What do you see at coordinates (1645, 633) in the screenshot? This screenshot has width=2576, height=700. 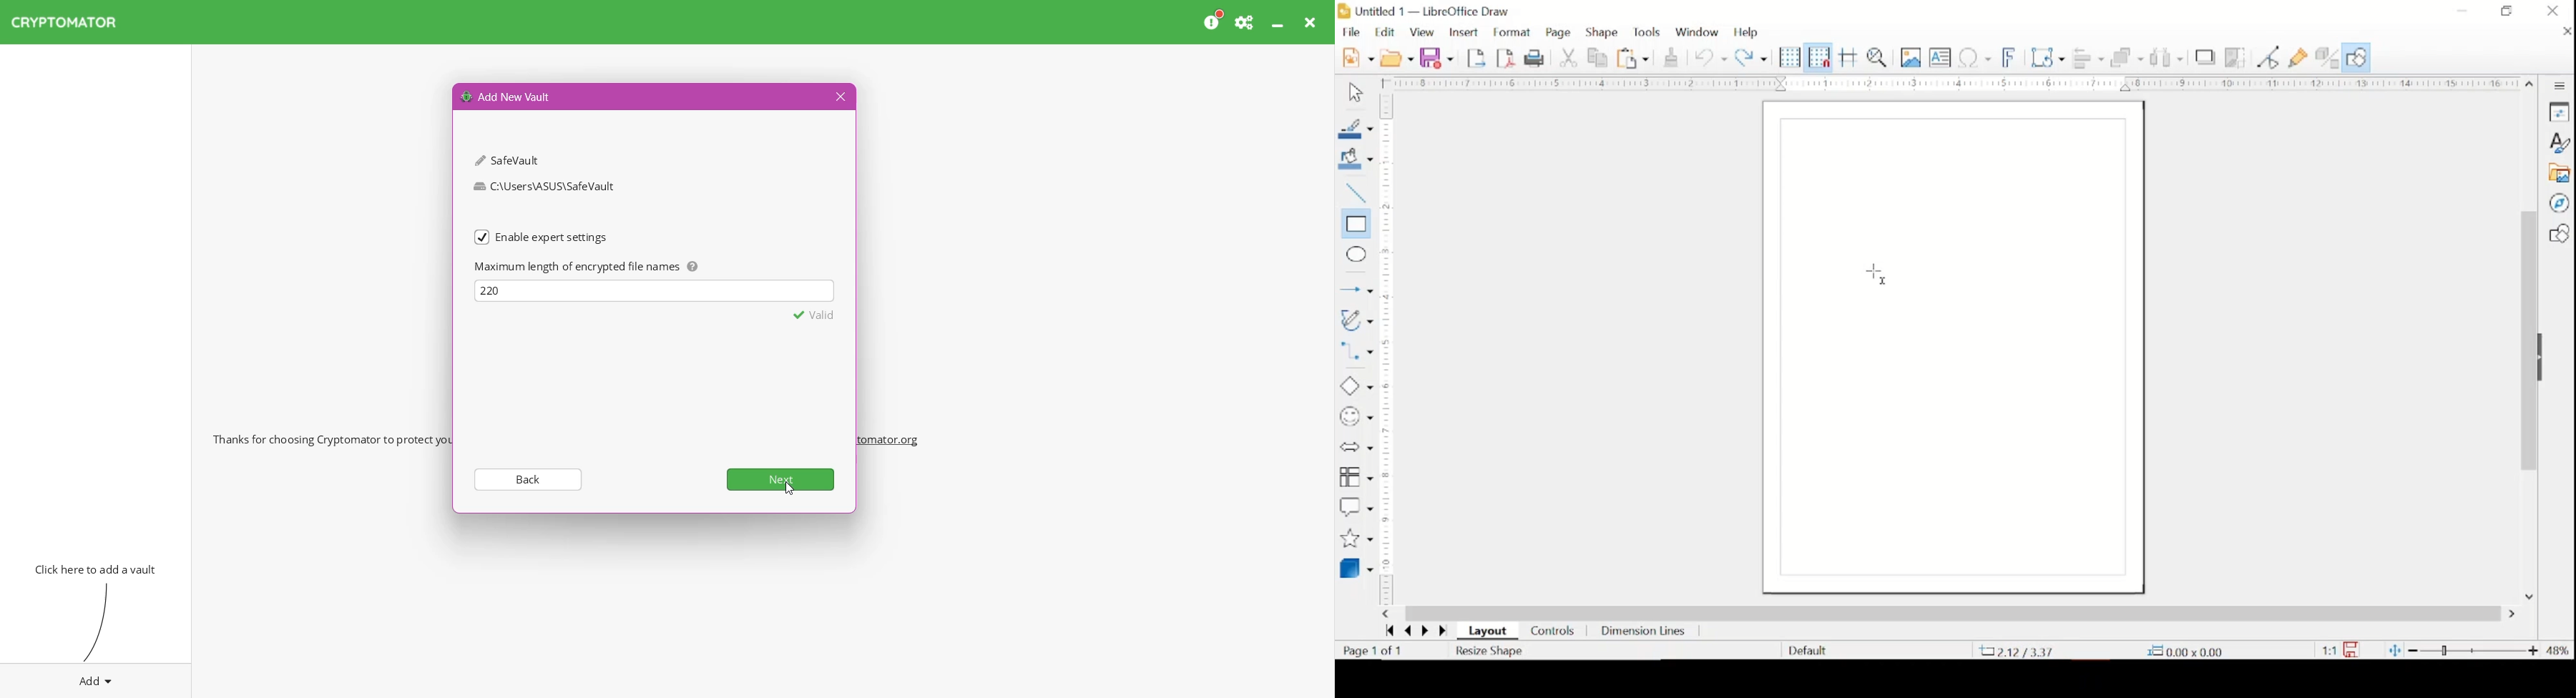 I see `dimension lines` at bounding box center [1645, 633].